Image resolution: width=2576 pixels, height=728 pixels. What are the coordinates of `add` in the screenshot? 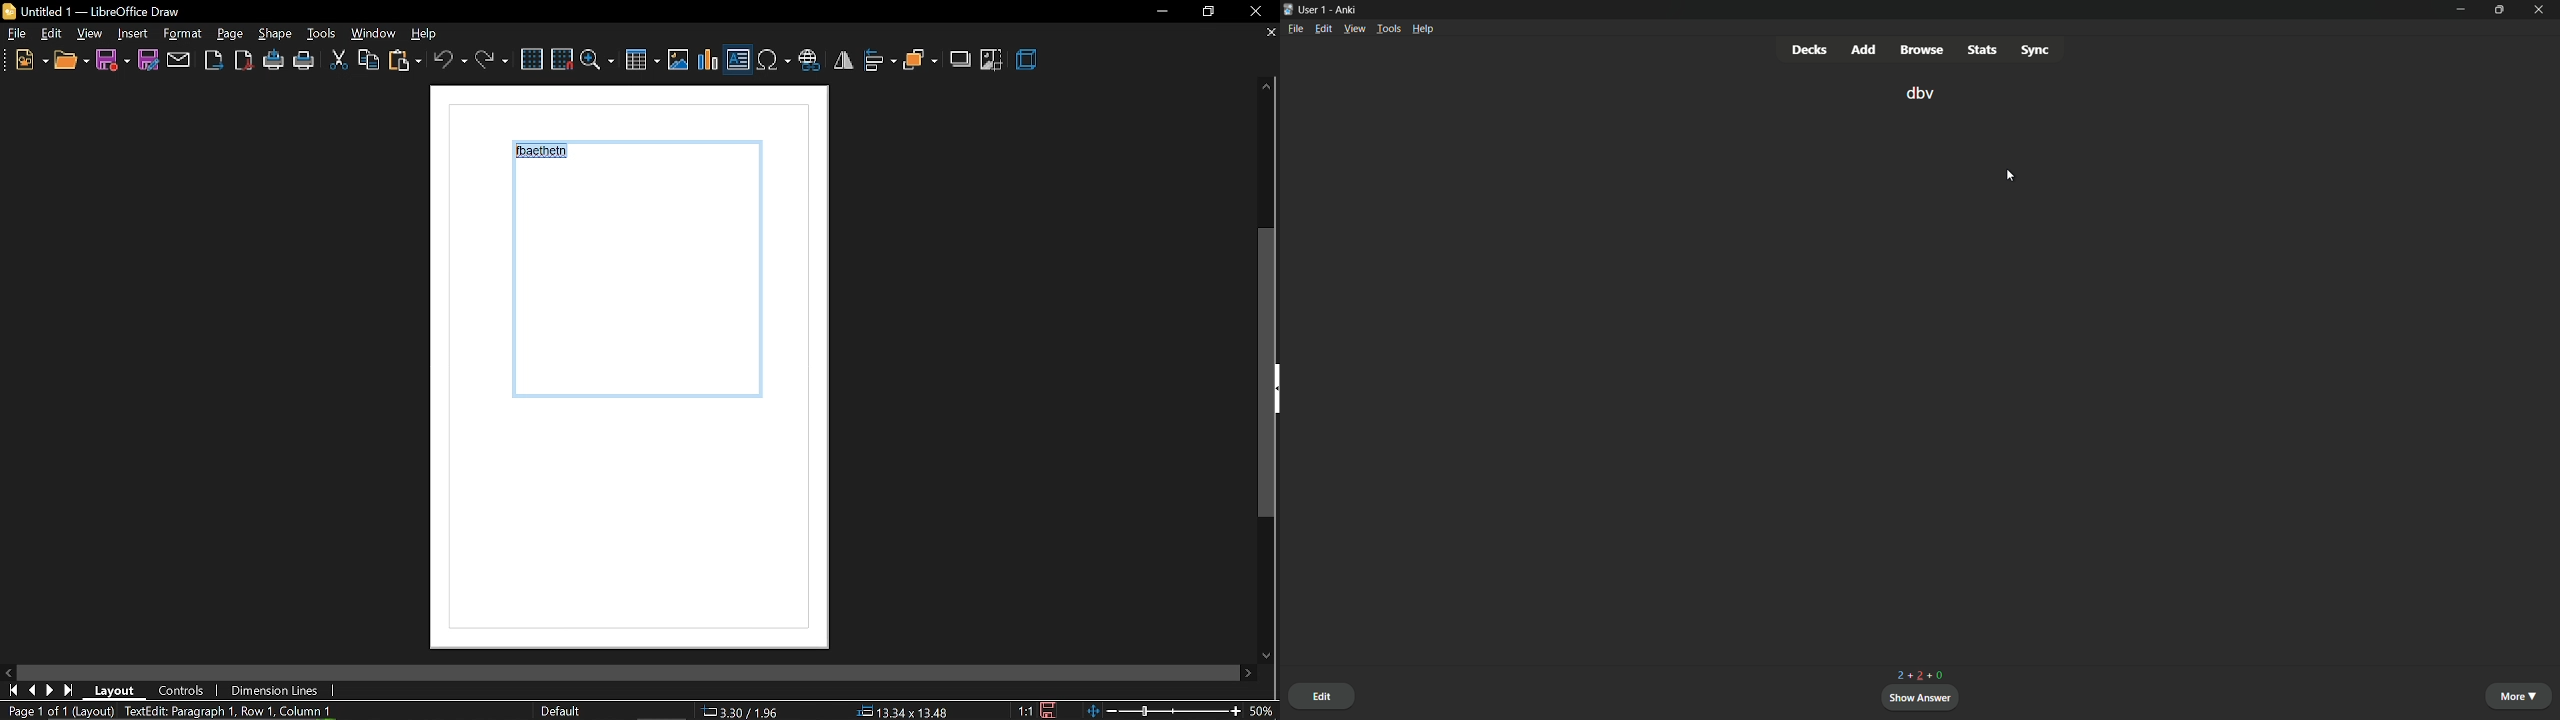 It's located at (1867, 50).